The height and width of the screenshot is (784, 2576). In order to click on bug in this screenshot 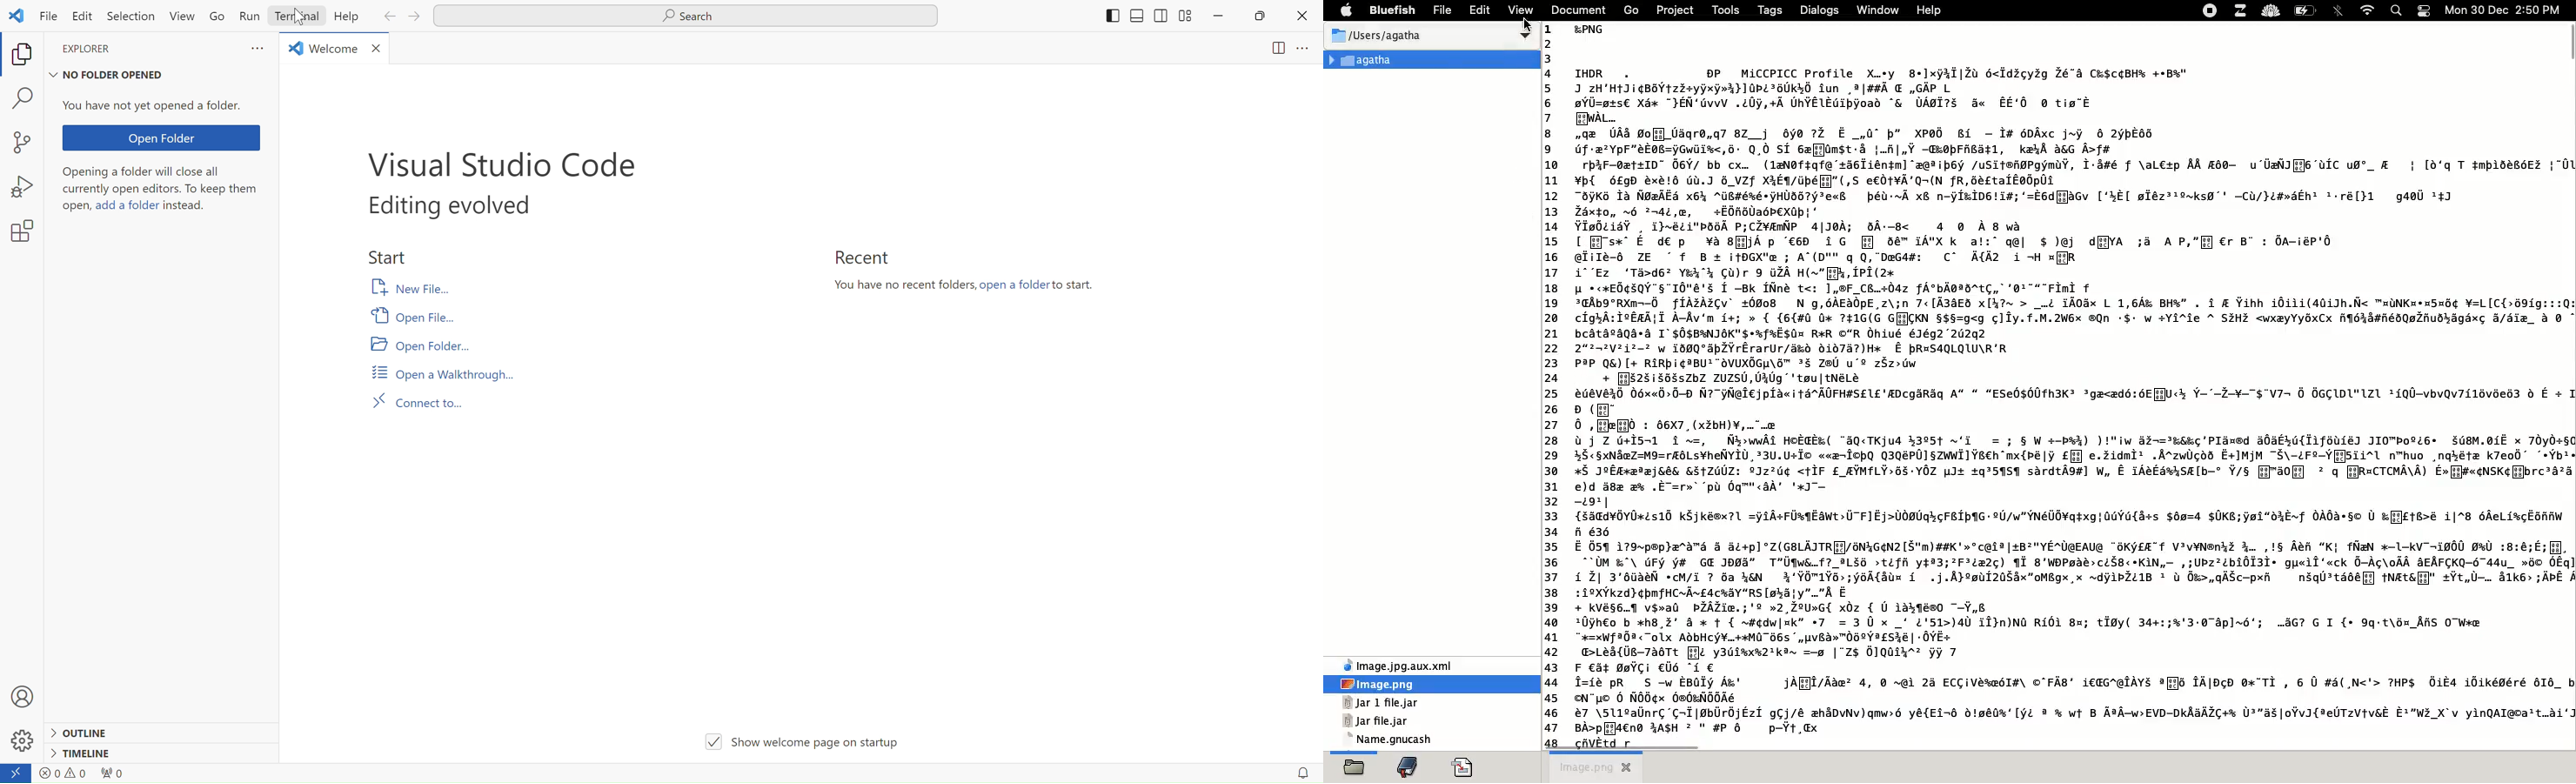, I will do `click(22, 182)`.